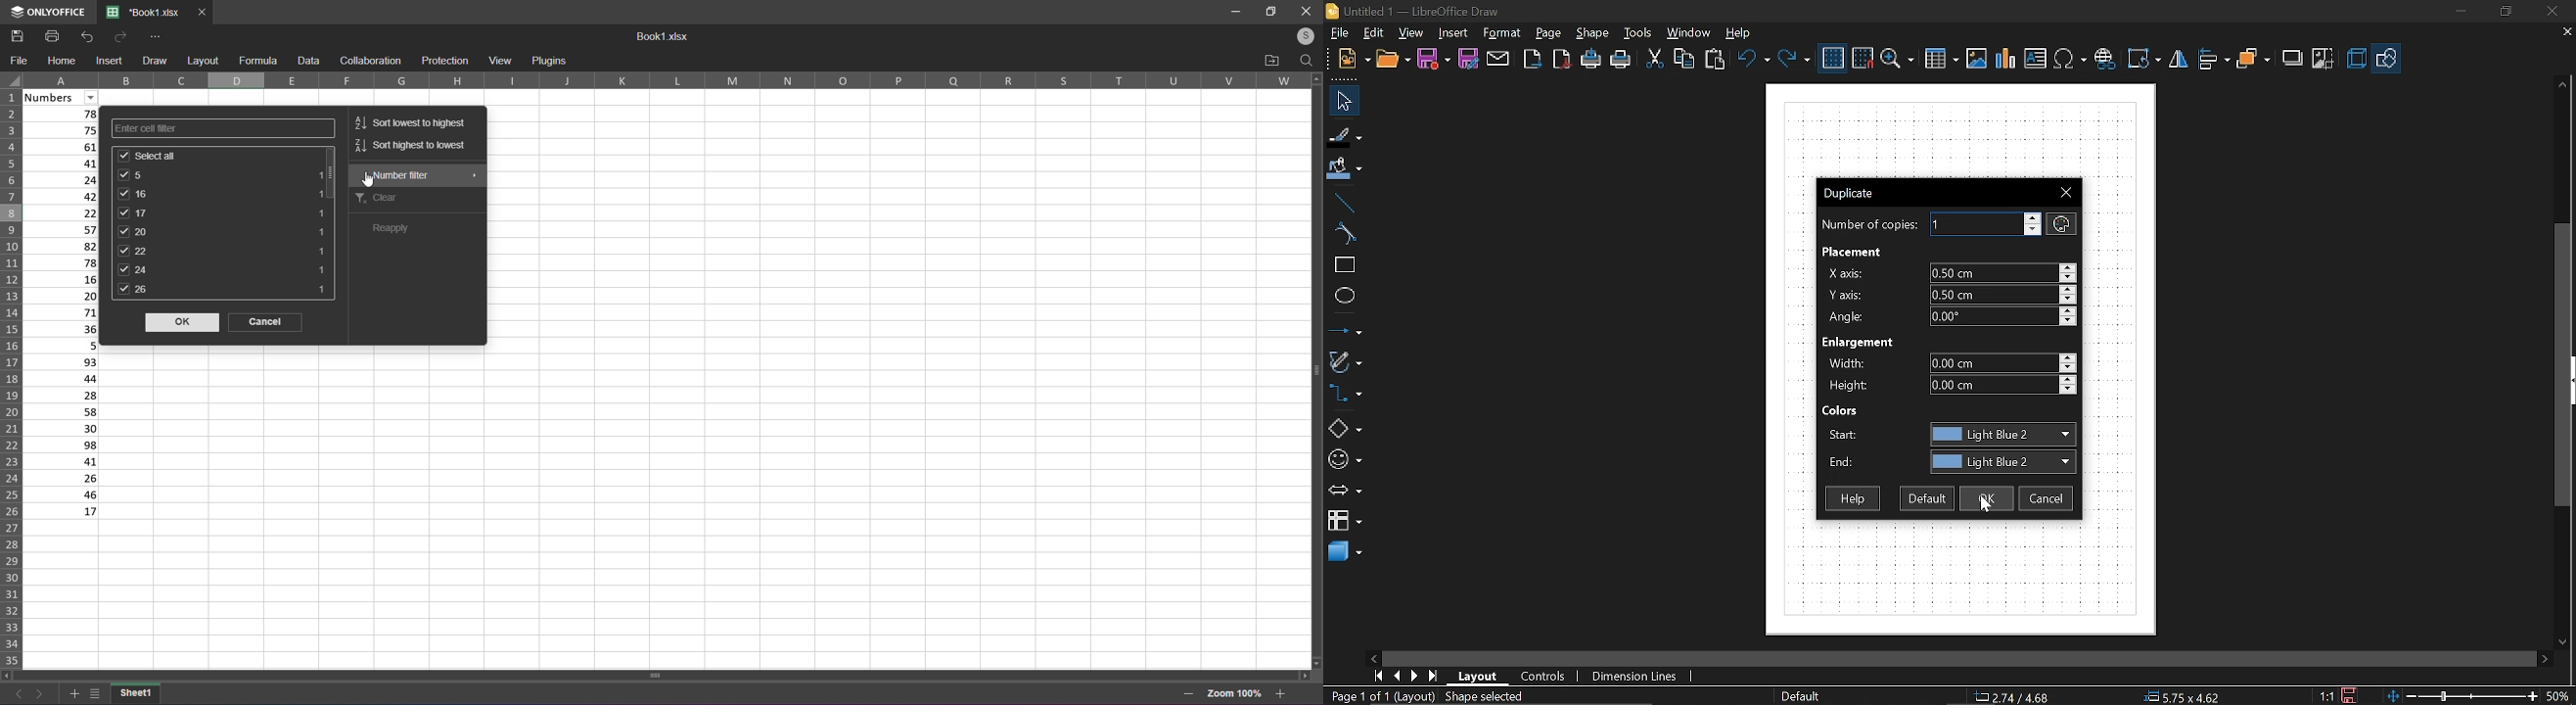  Describe the element at coordinates (1372, 32) in the screenshot. I see `Edit` at that location.